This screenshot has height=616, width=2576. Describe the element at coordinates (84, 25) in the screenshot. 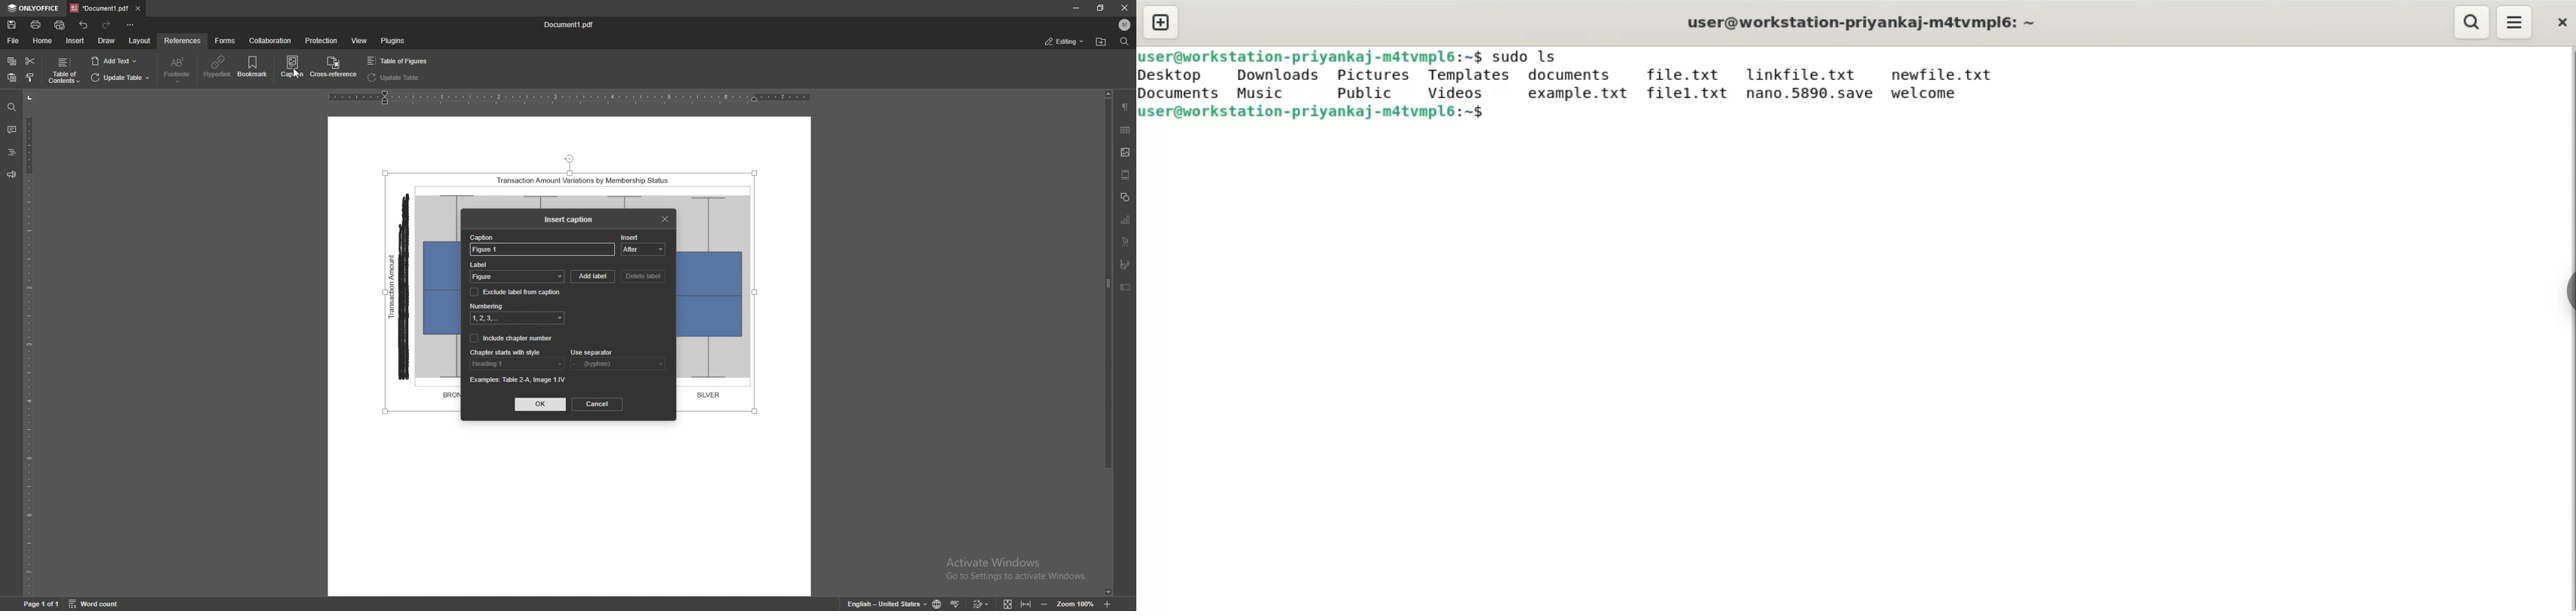

I see `undo` at that location.